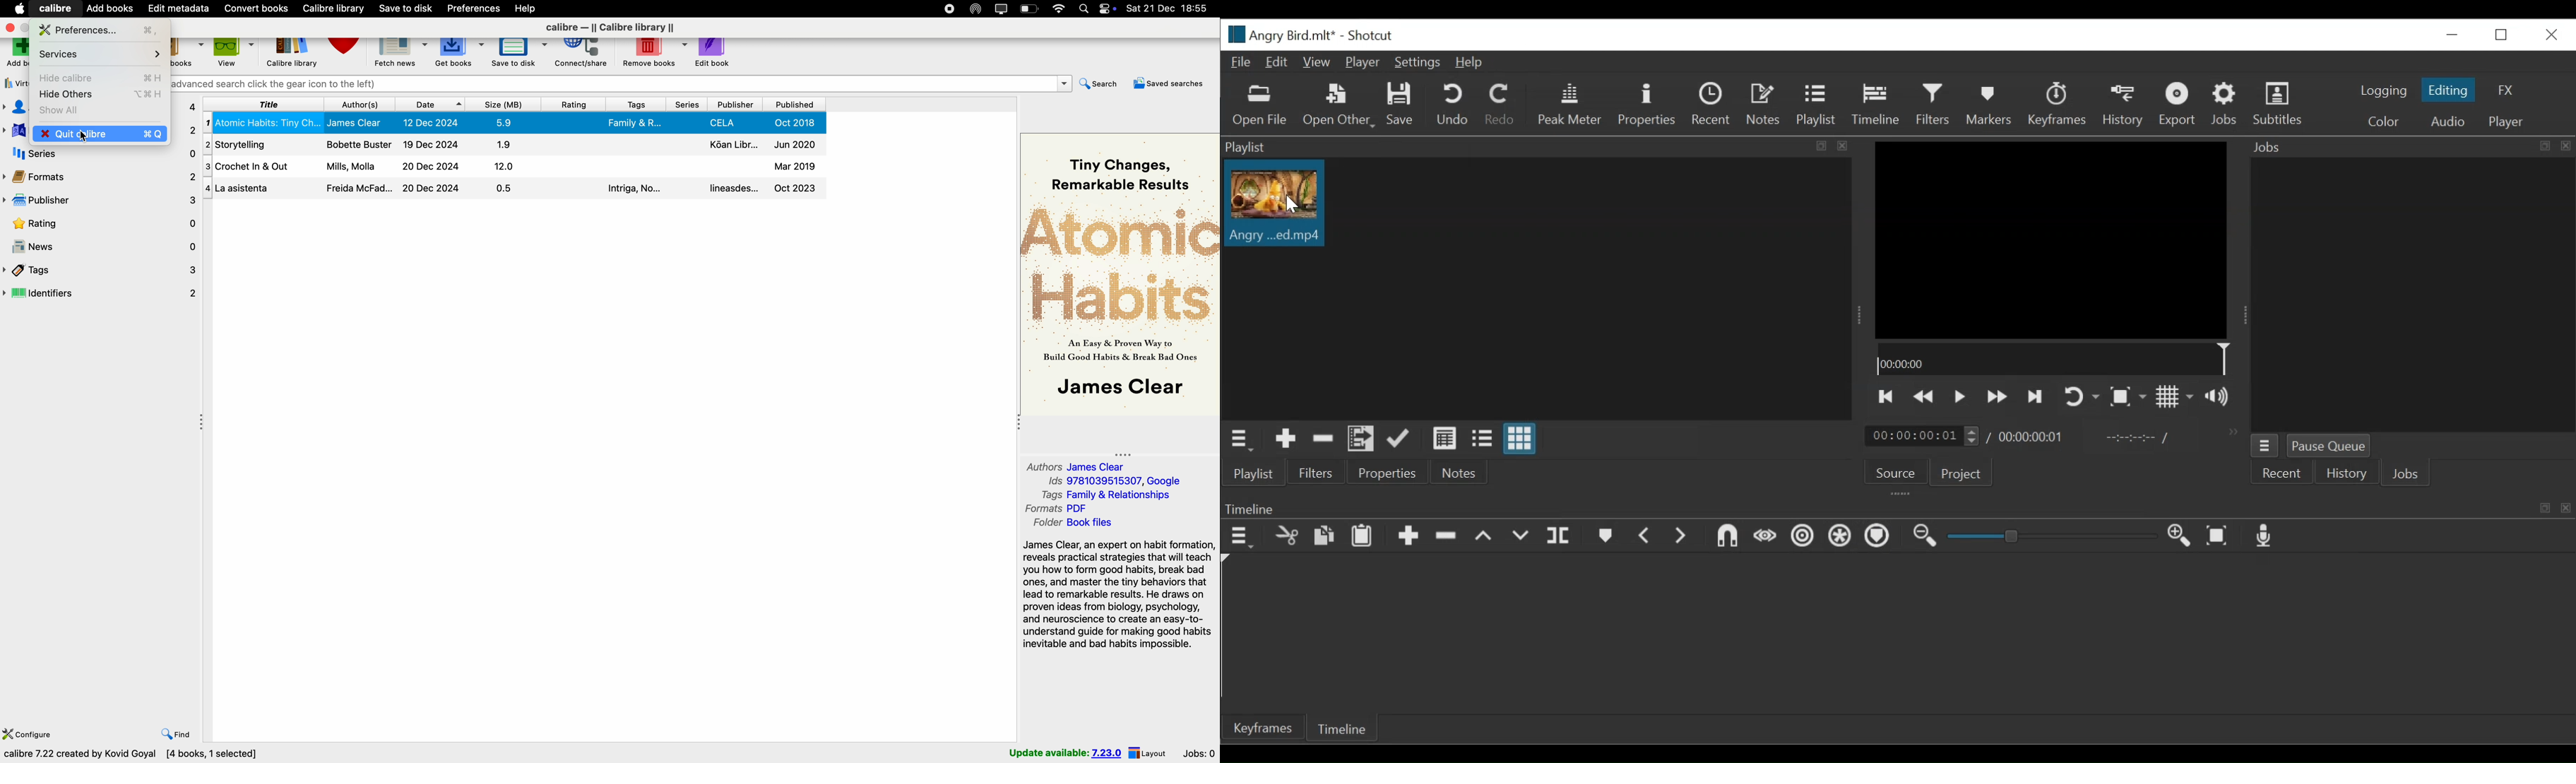  I want to click on Add the source to the playlist, so click(1284, 441).